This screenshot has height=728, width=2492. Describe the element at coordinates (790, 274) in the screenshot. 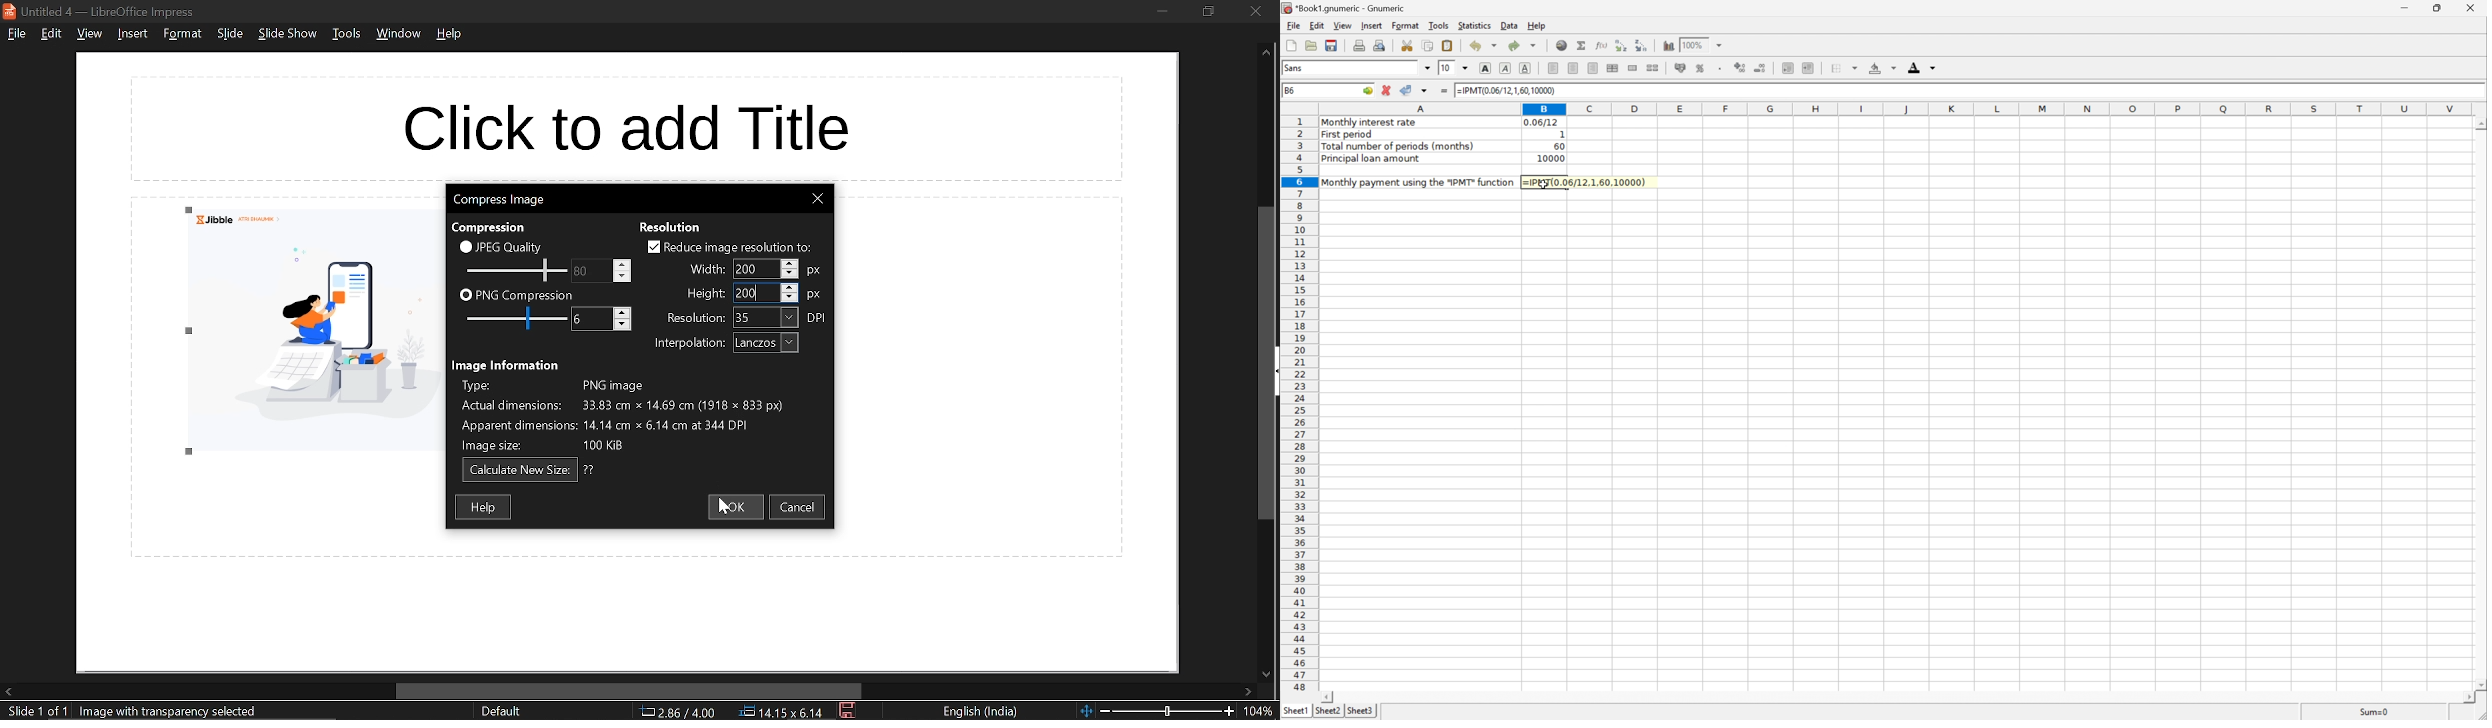

I see `decrease width` at that location.